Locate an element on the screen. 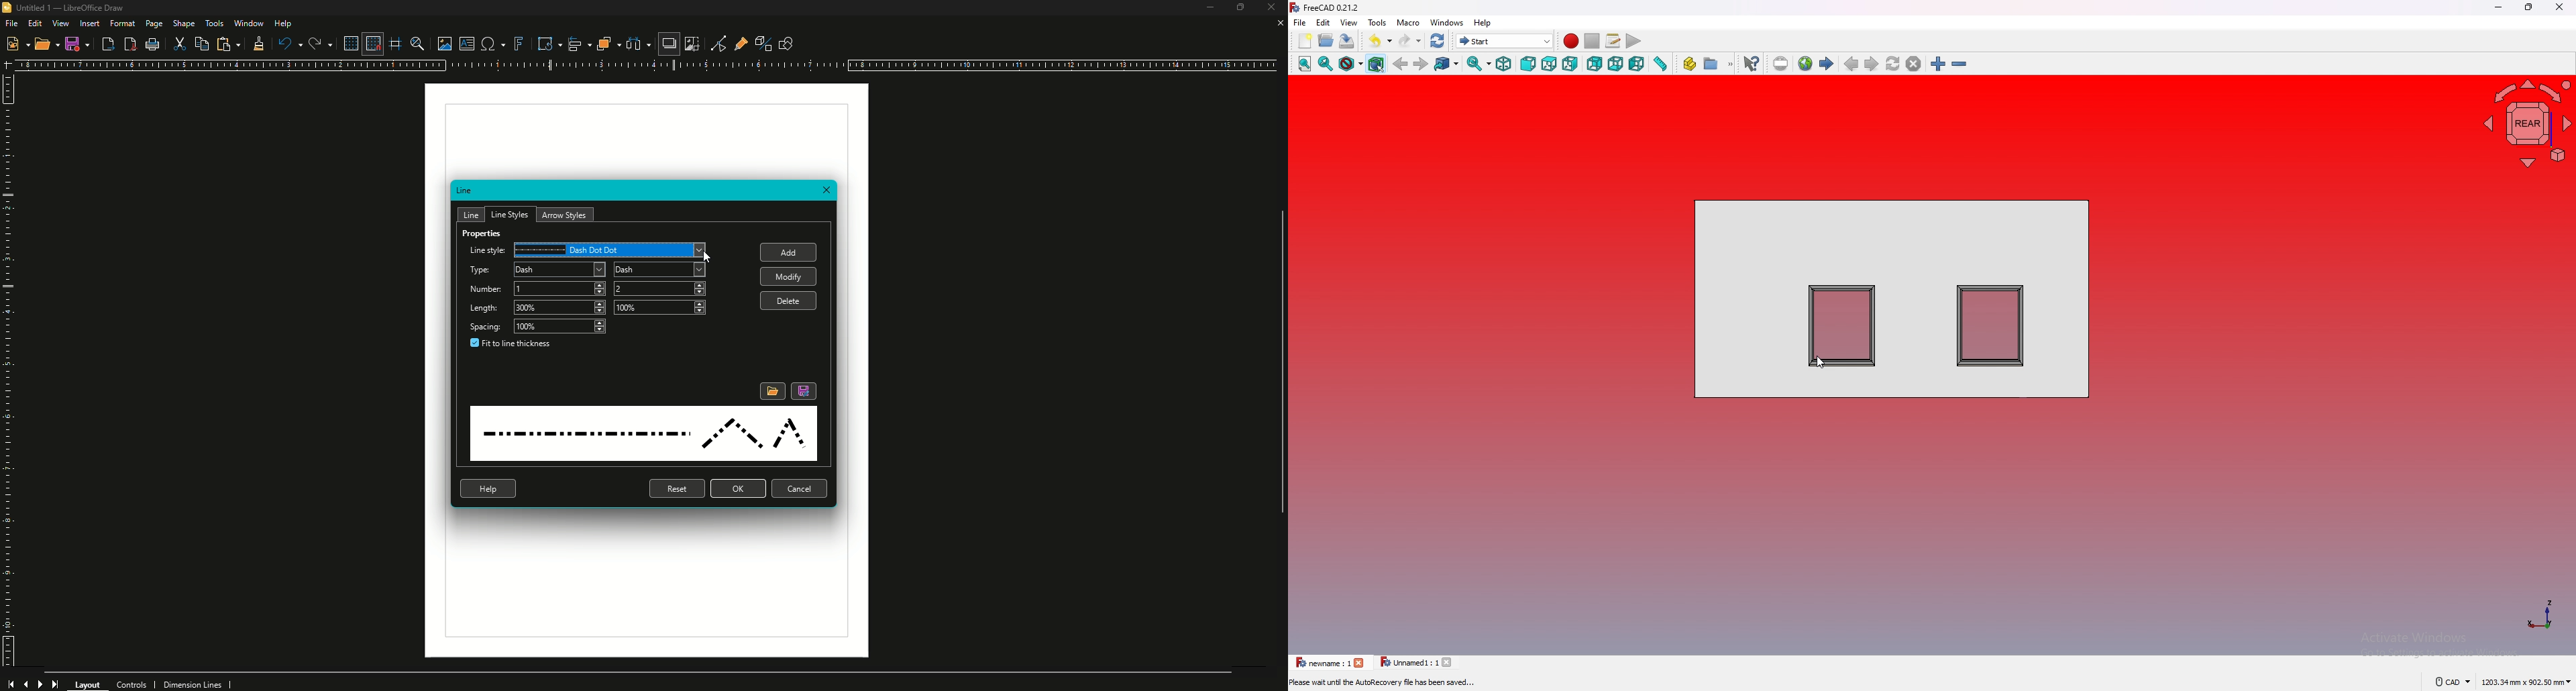  Restore is located at coordinates (1238, 9).